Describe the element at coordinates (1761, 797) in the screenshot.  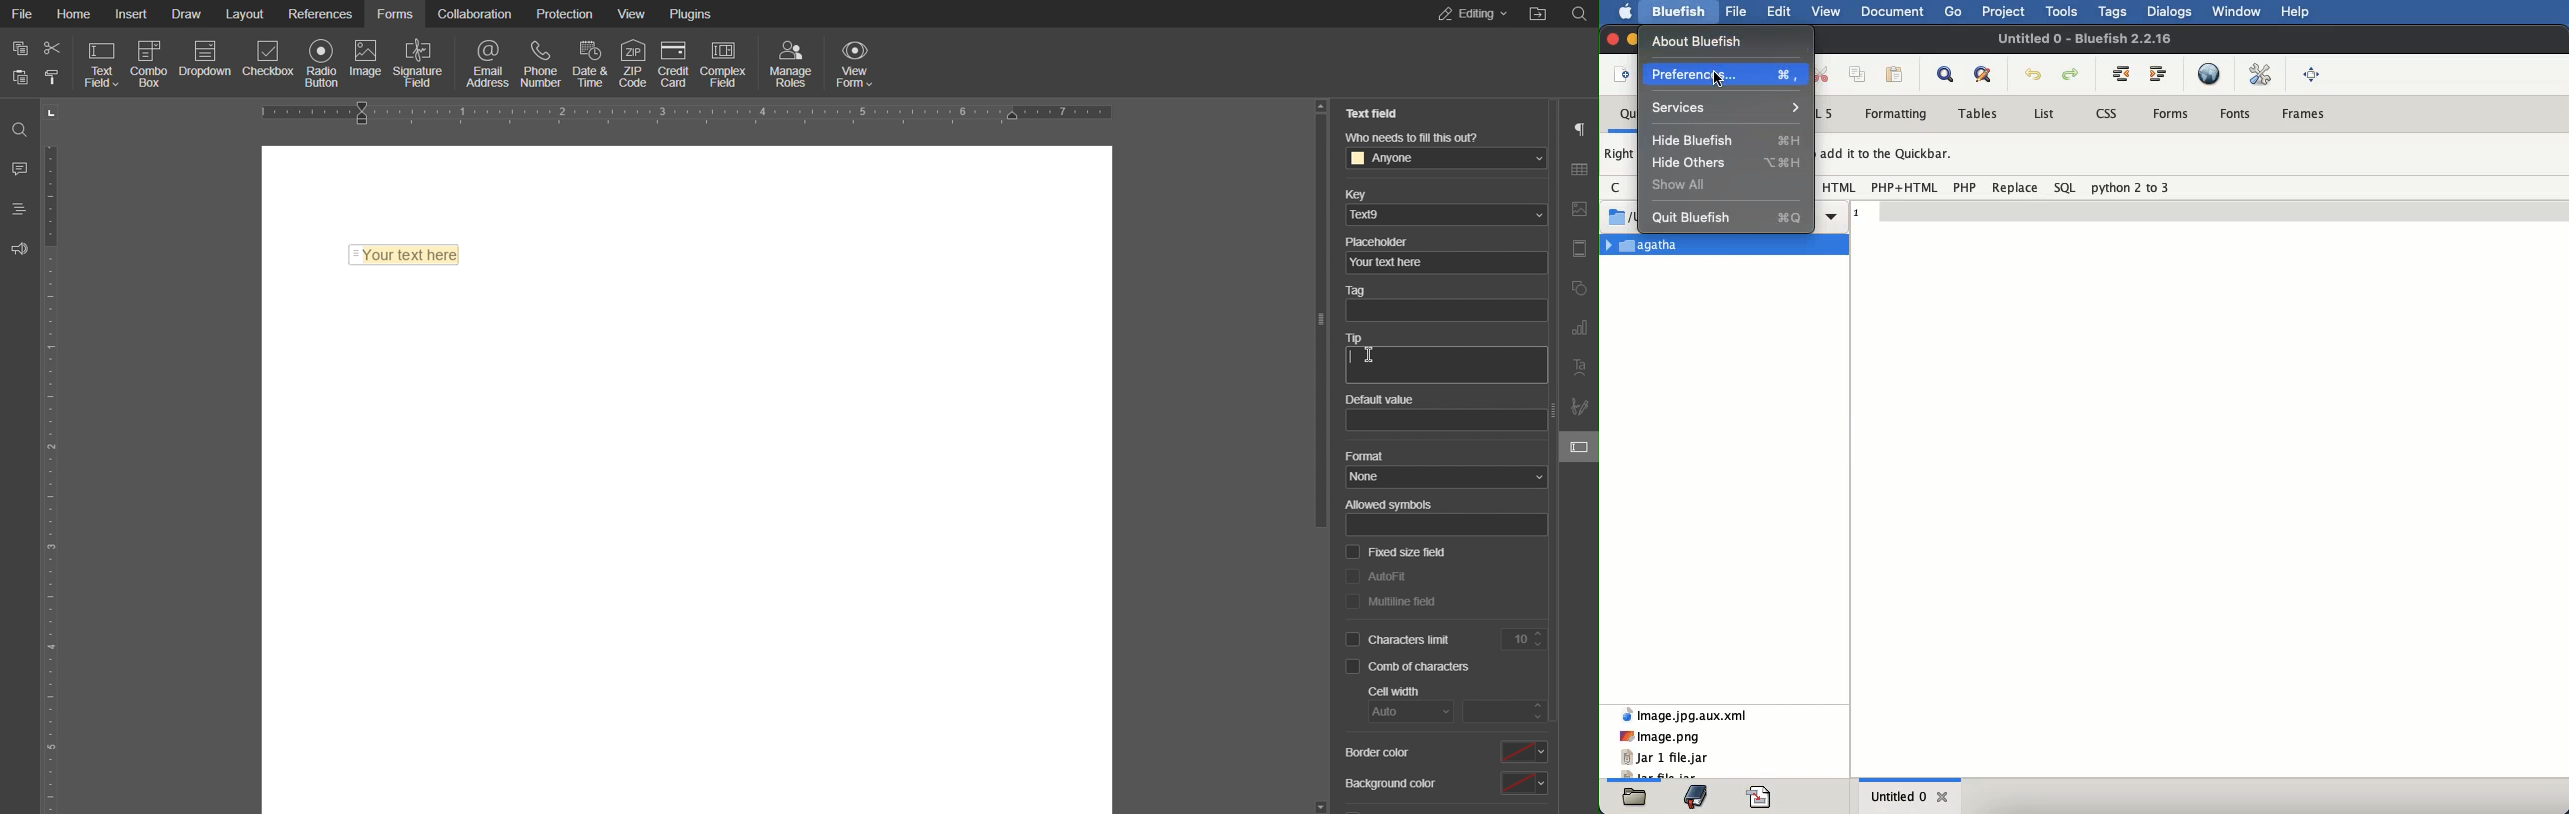
I see `code` at that location.